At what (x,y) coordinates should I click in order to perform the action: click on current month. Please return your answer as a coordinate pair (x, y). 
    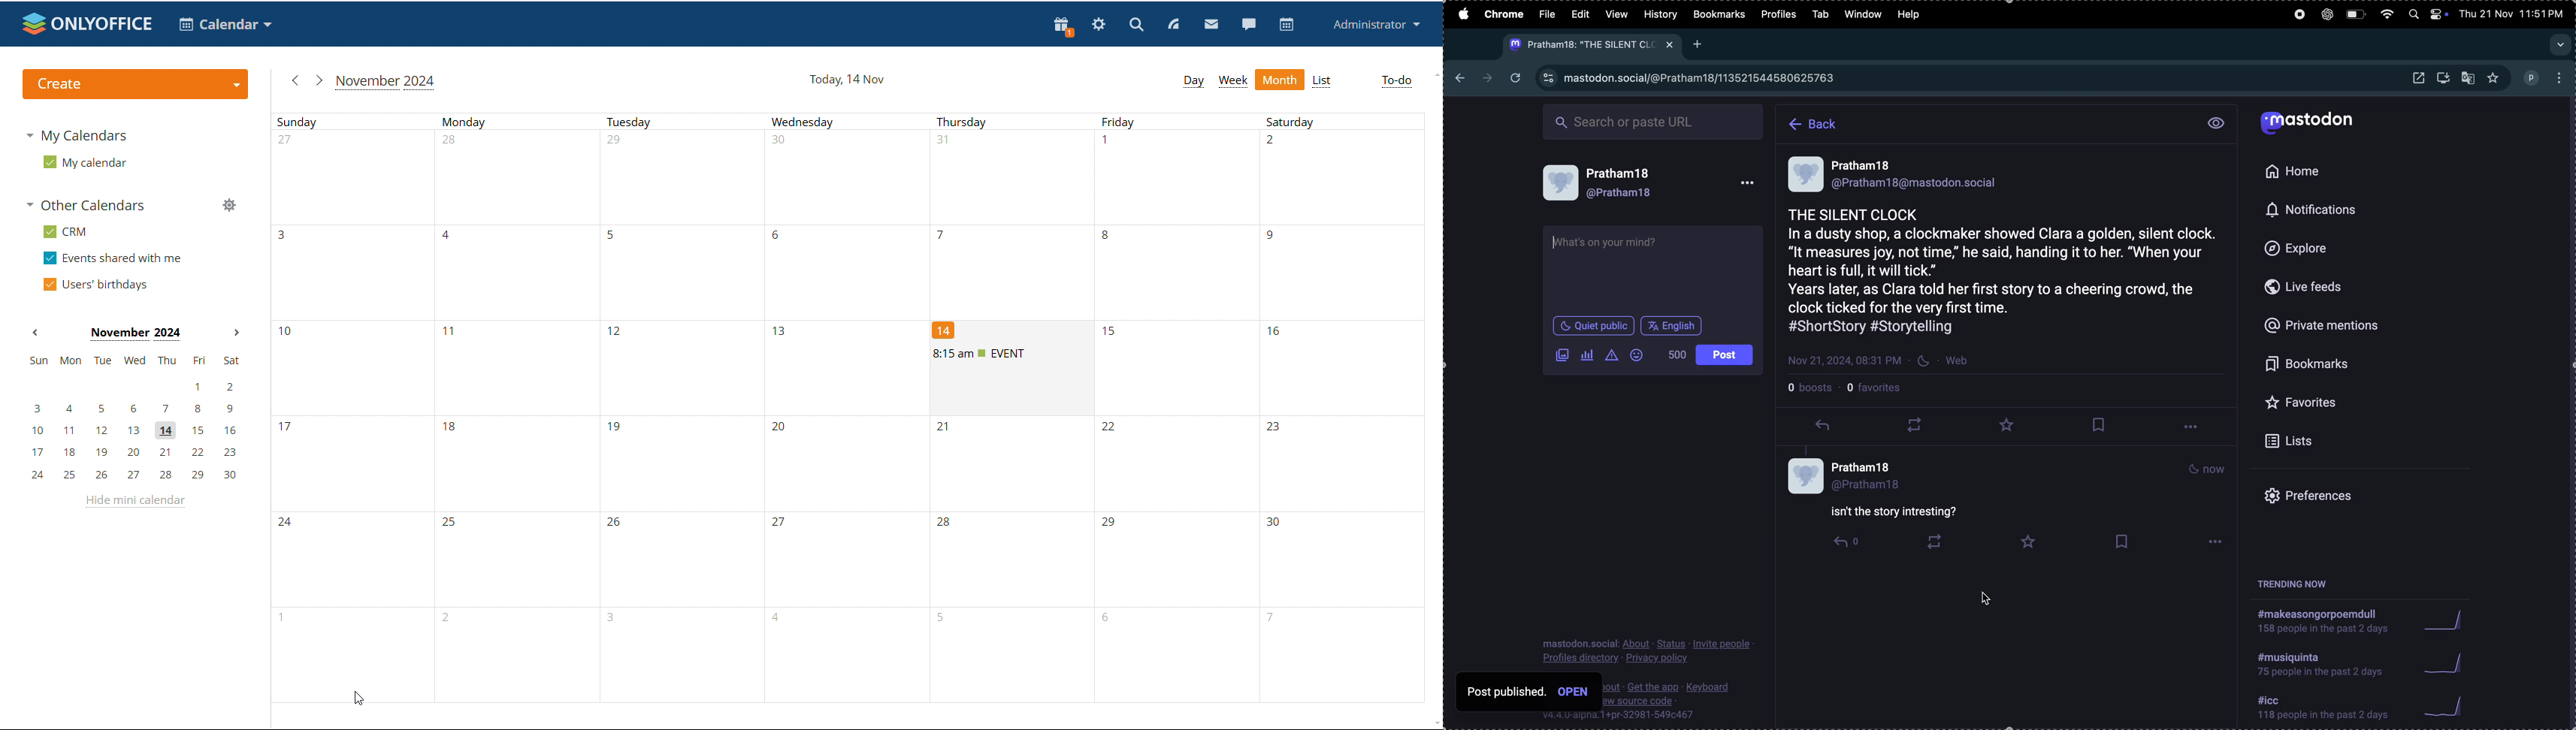
    Looking at the image, I should click on (134, 334).